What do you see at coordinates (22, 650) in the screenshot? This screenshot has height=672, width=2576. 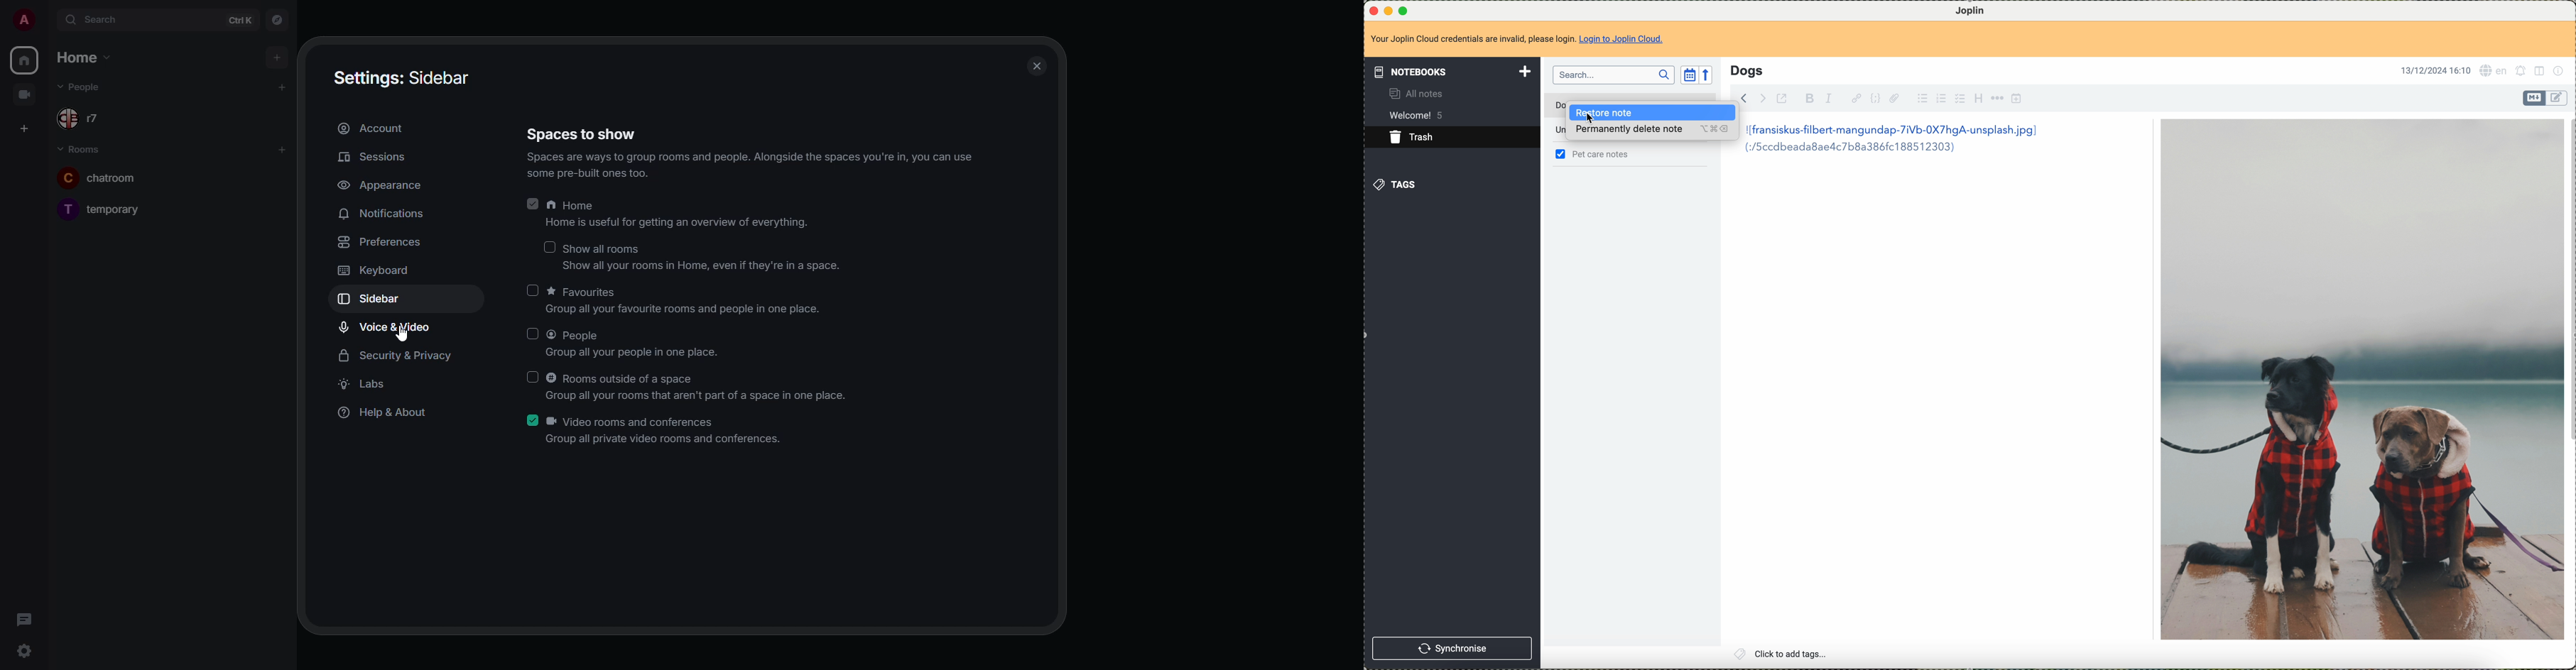 I see `quick settings` at bounding box center [22, 650].